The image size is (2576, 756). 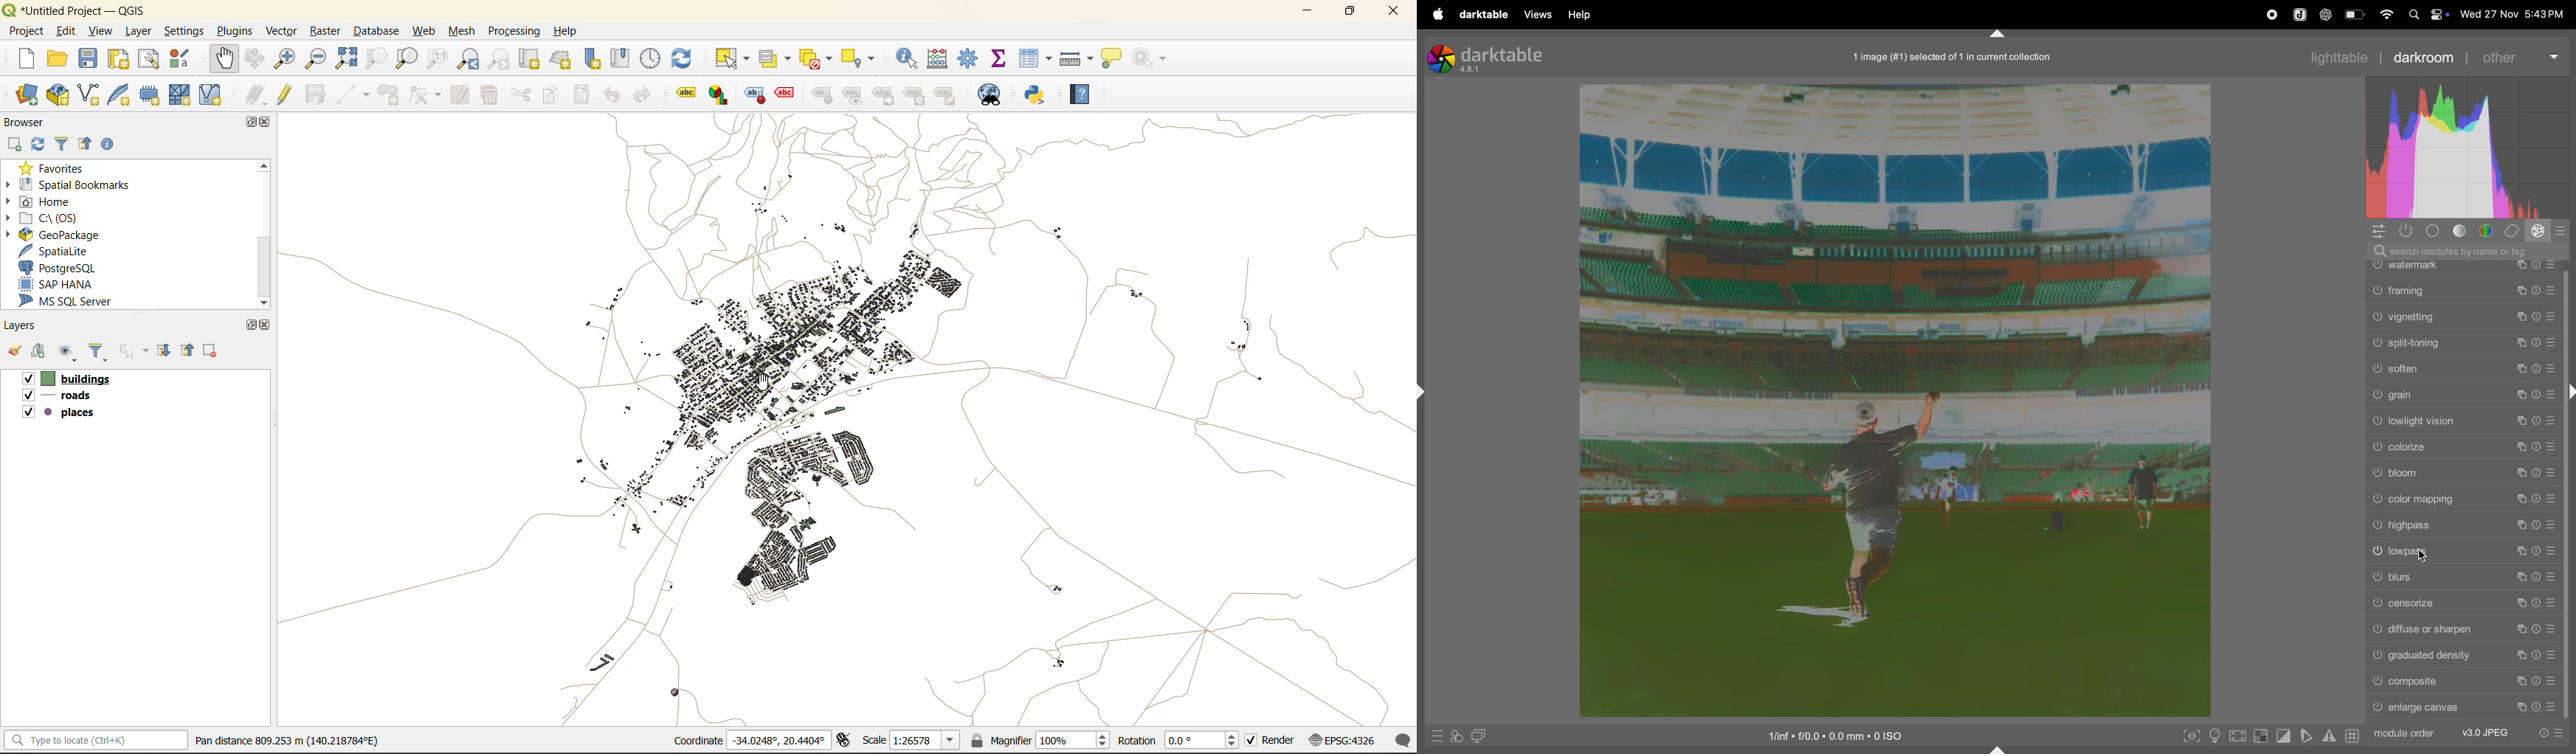 I want to click on metasearch, so click(x=990, y=93).